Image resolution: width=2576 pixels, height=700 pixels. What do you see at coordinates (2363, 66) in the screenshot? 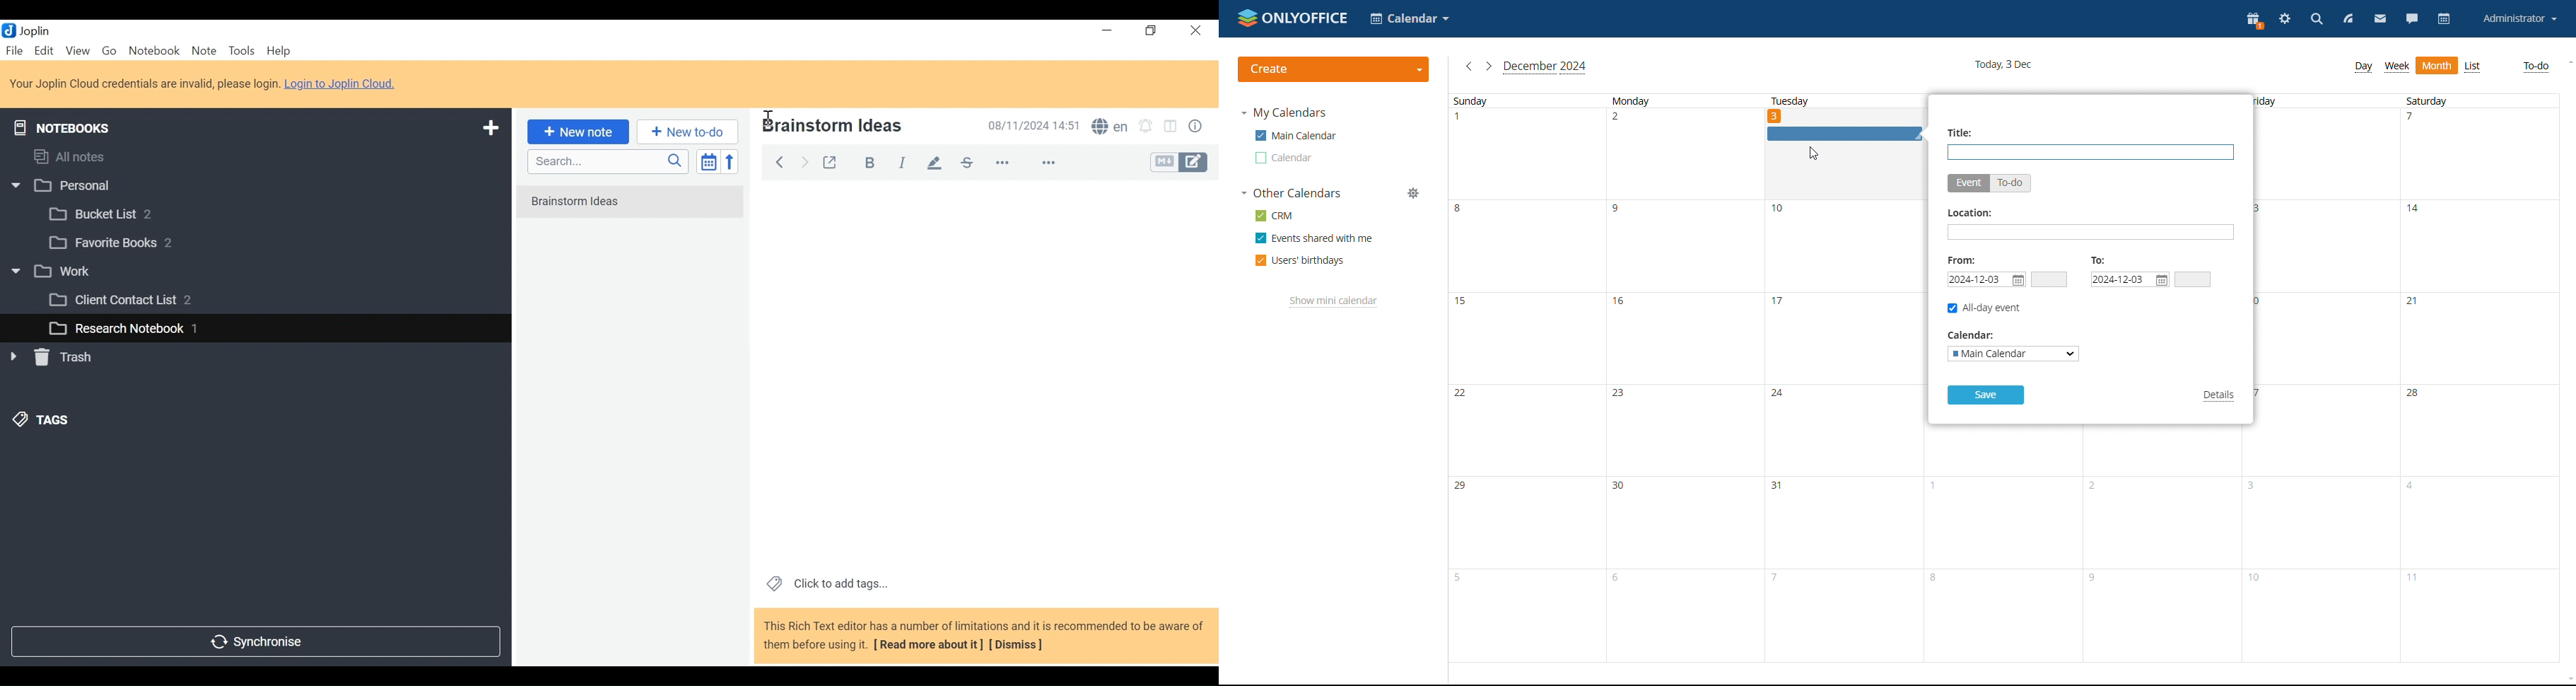
I see `day view` at bounding box center [2363, 66].